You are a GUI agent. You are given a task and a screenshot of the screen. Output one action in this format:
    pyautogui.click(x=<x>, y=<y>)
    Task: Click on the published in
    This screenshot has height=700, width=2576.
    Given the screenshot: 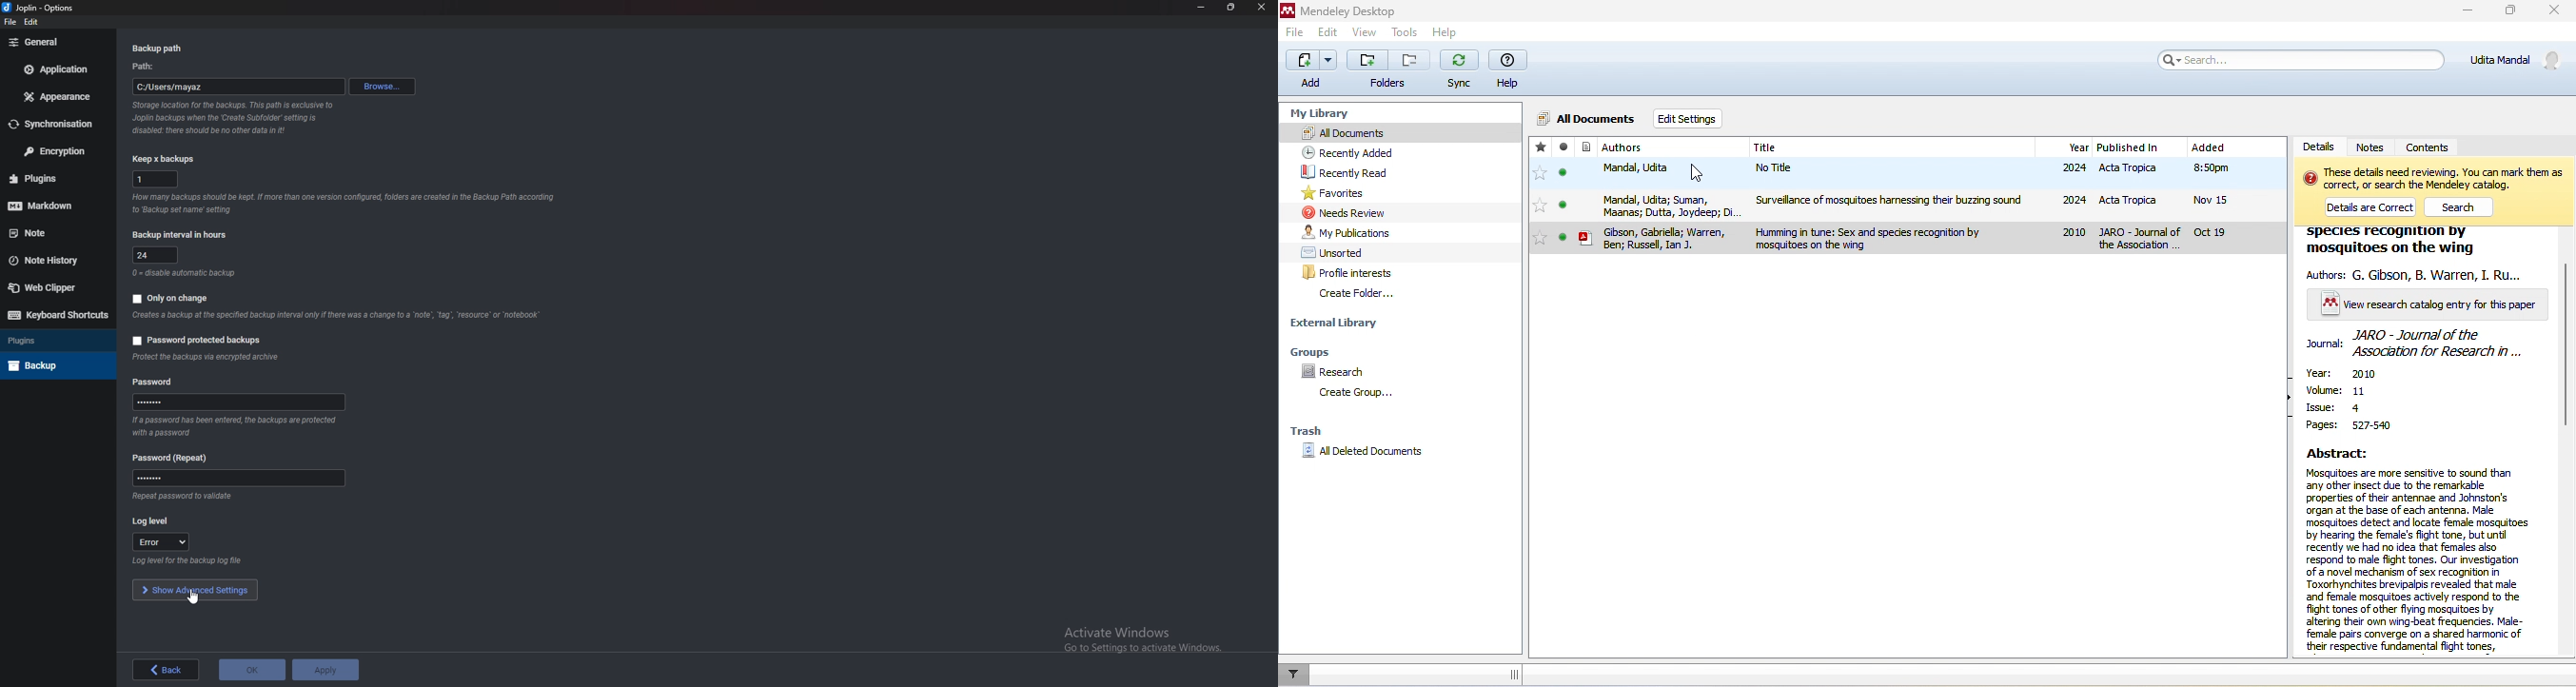 What is the action you would take?
    pyautogui.click(x=2142, y=147)
    